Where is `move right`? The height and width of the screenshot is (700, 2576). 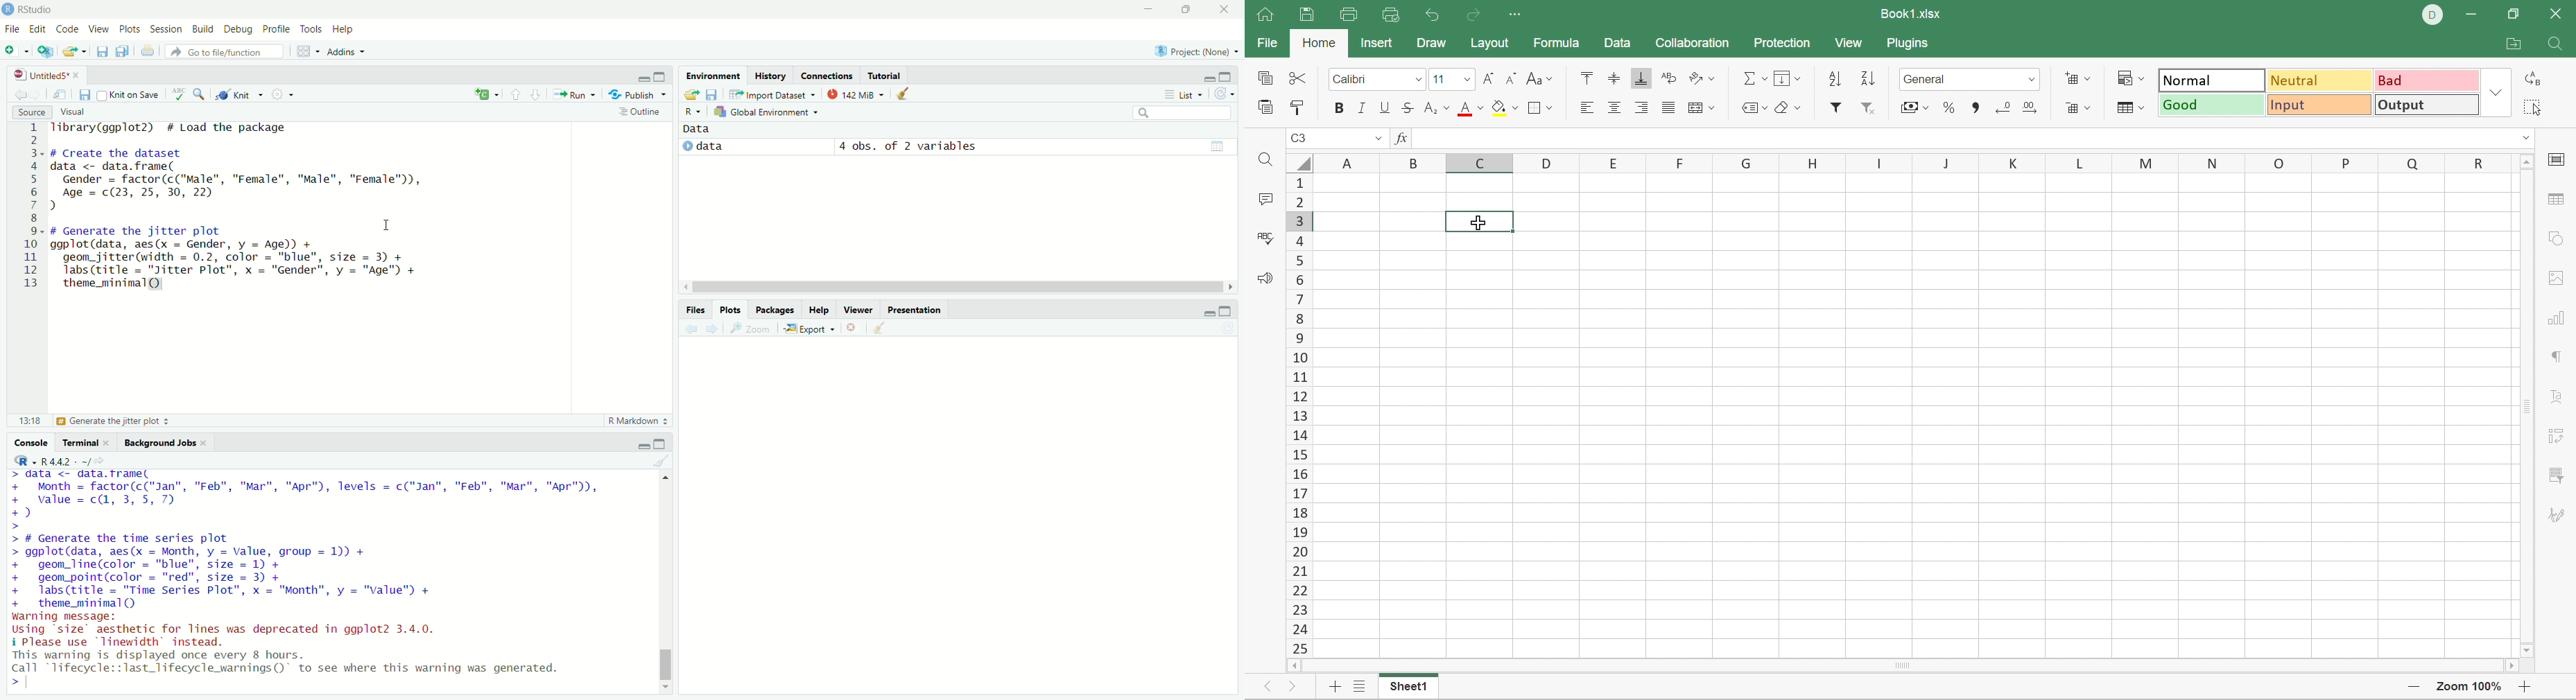
move right is located at coordinates (1231, 286).